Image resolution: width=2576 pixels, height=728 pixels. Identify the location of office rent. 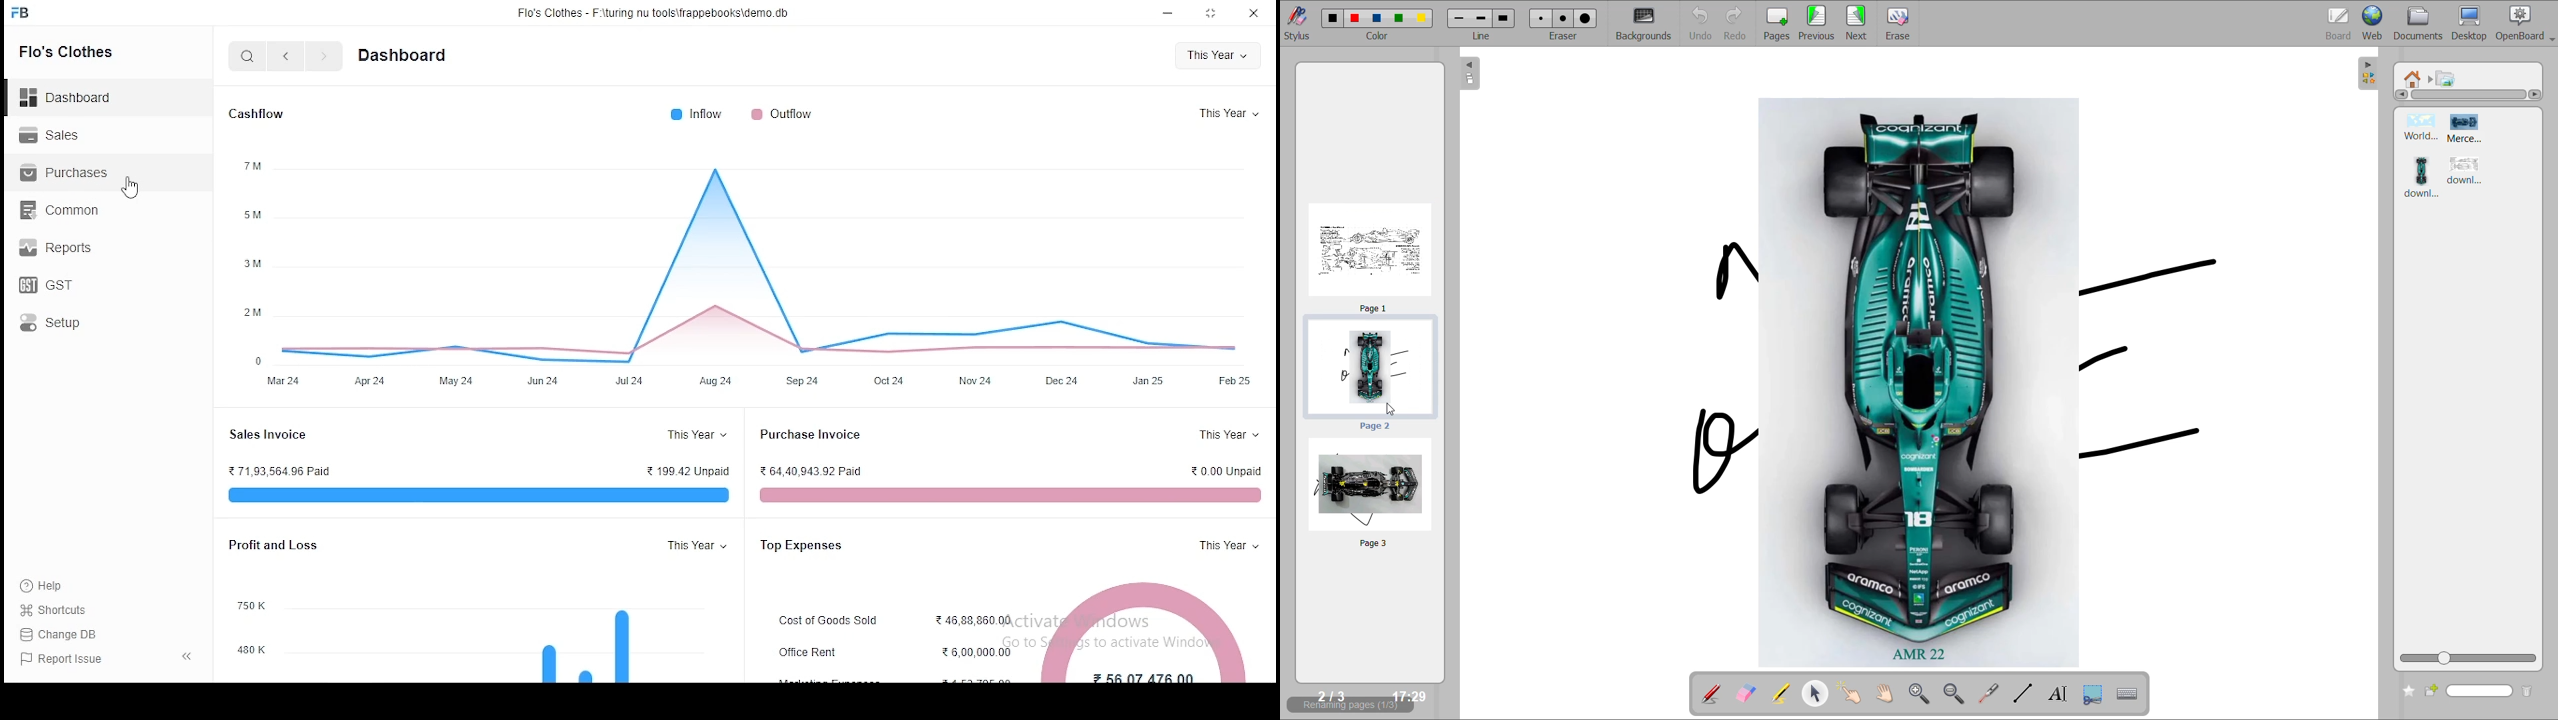
(815, 652).